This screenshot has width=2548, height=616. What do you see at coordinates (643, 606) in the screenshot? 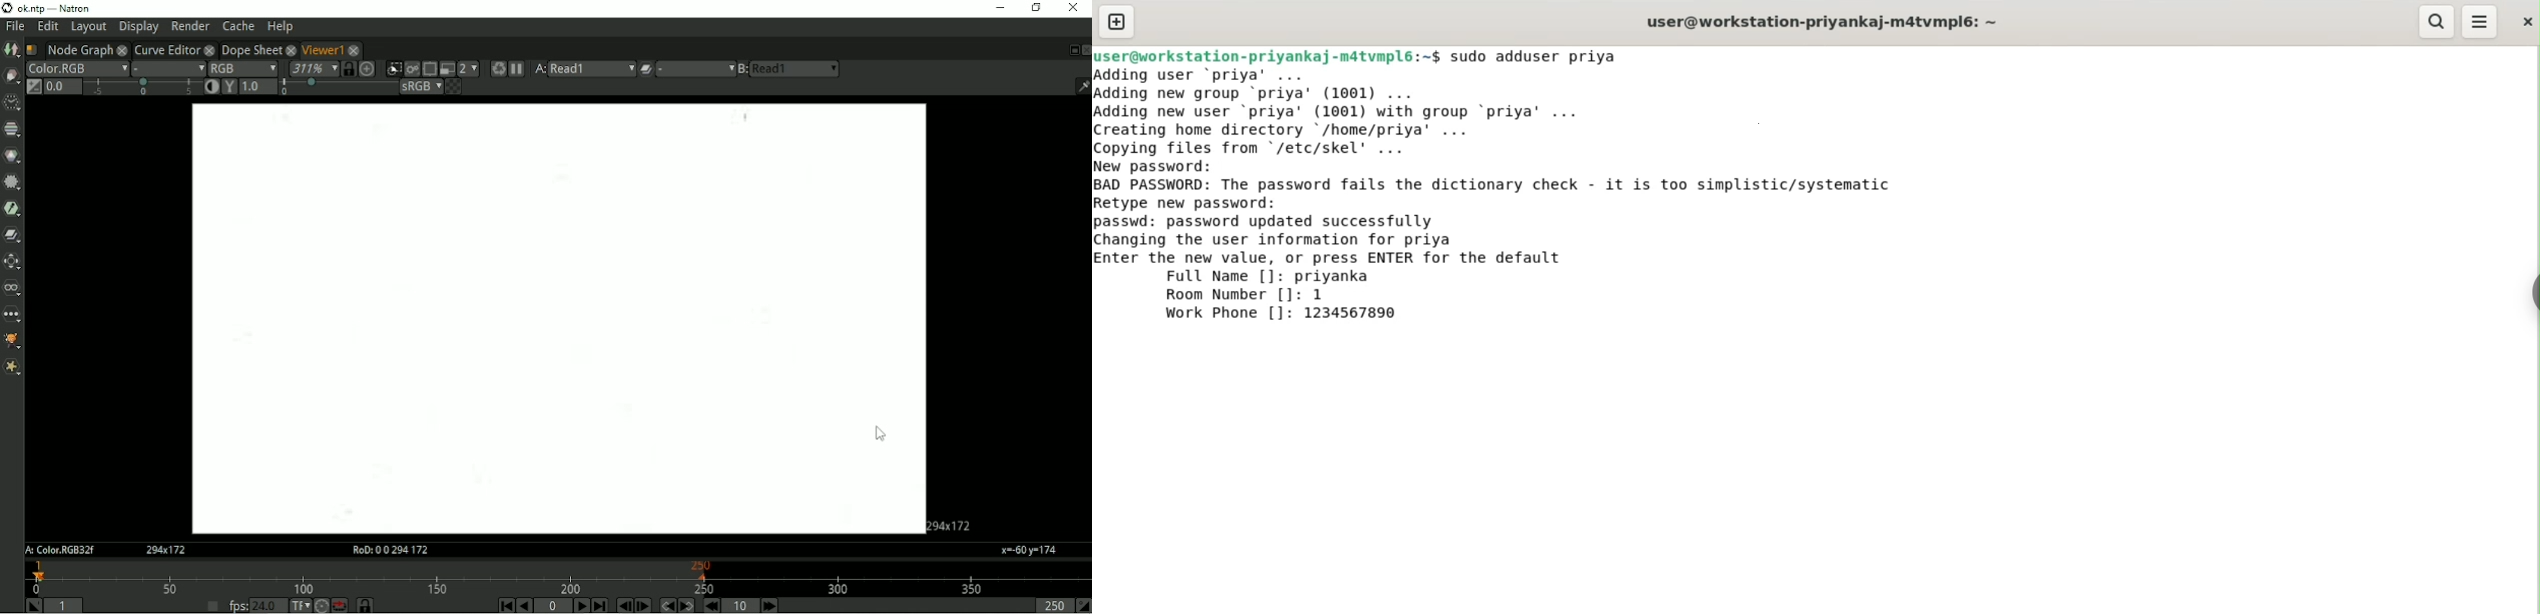
I see `Next frame` at bounding box center [643, 606].